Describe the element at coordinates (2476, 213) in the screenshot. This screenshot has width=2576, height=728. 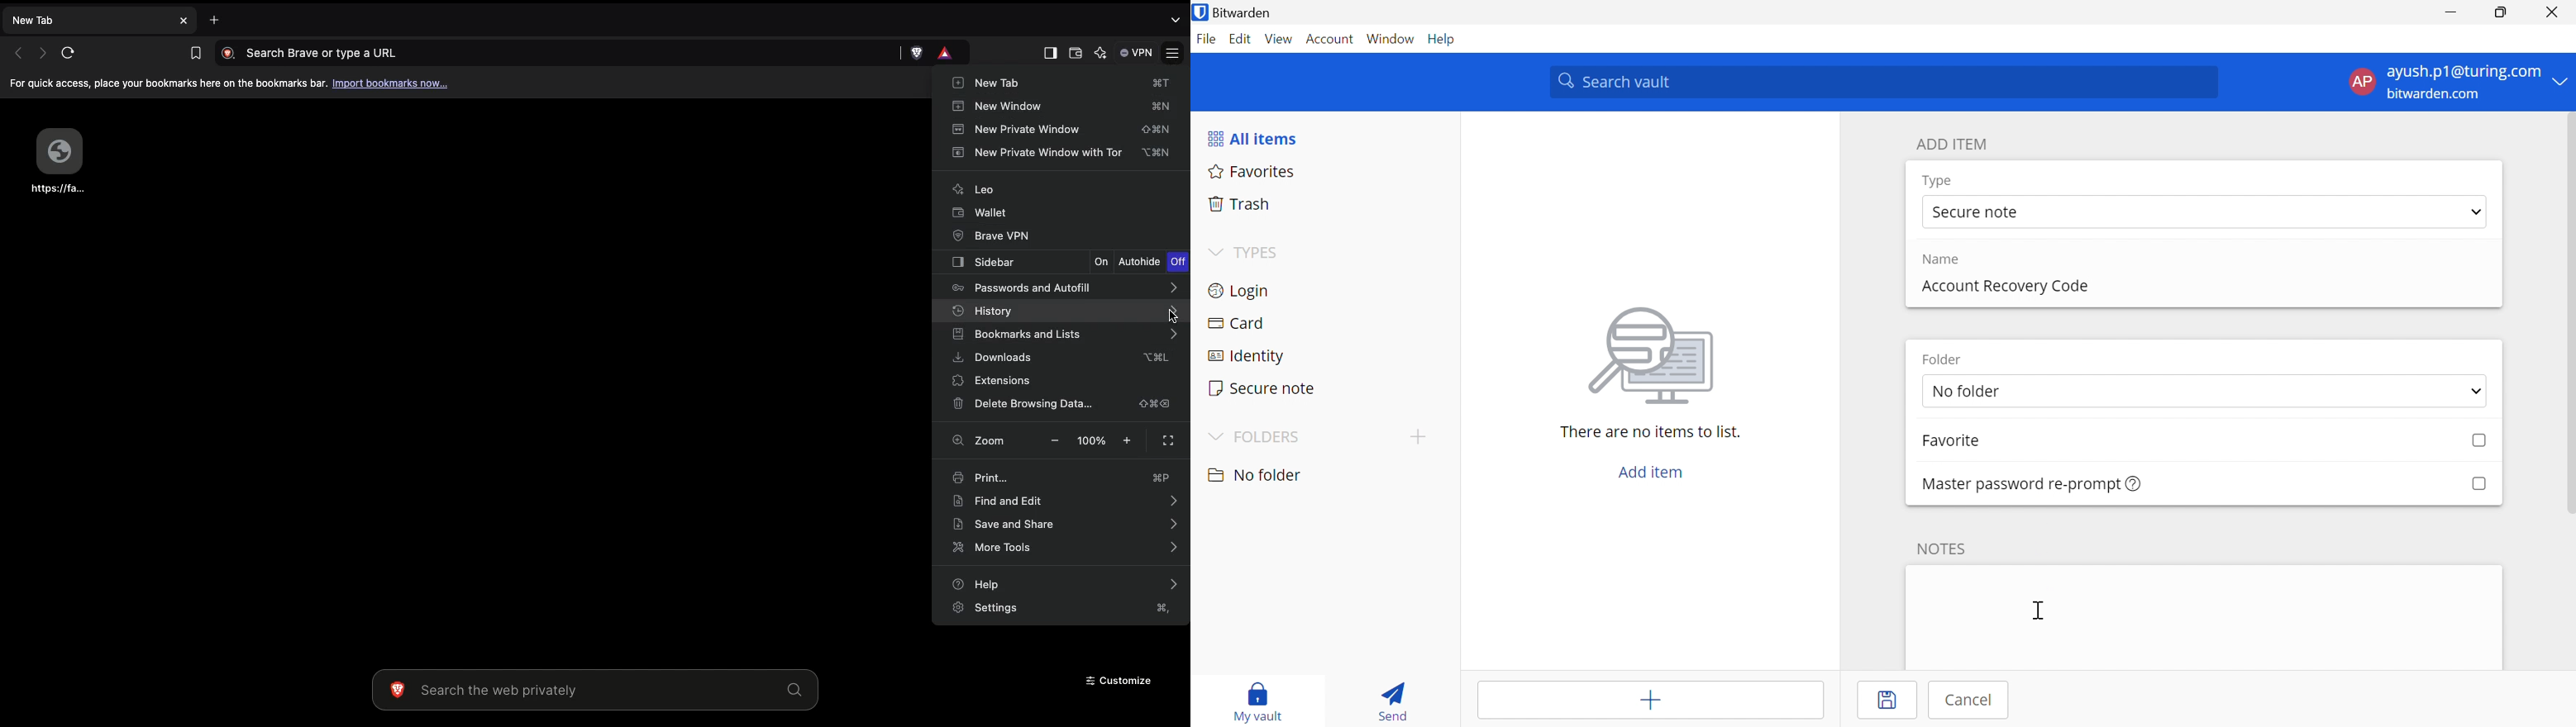
I see `Drop Down` at that location.